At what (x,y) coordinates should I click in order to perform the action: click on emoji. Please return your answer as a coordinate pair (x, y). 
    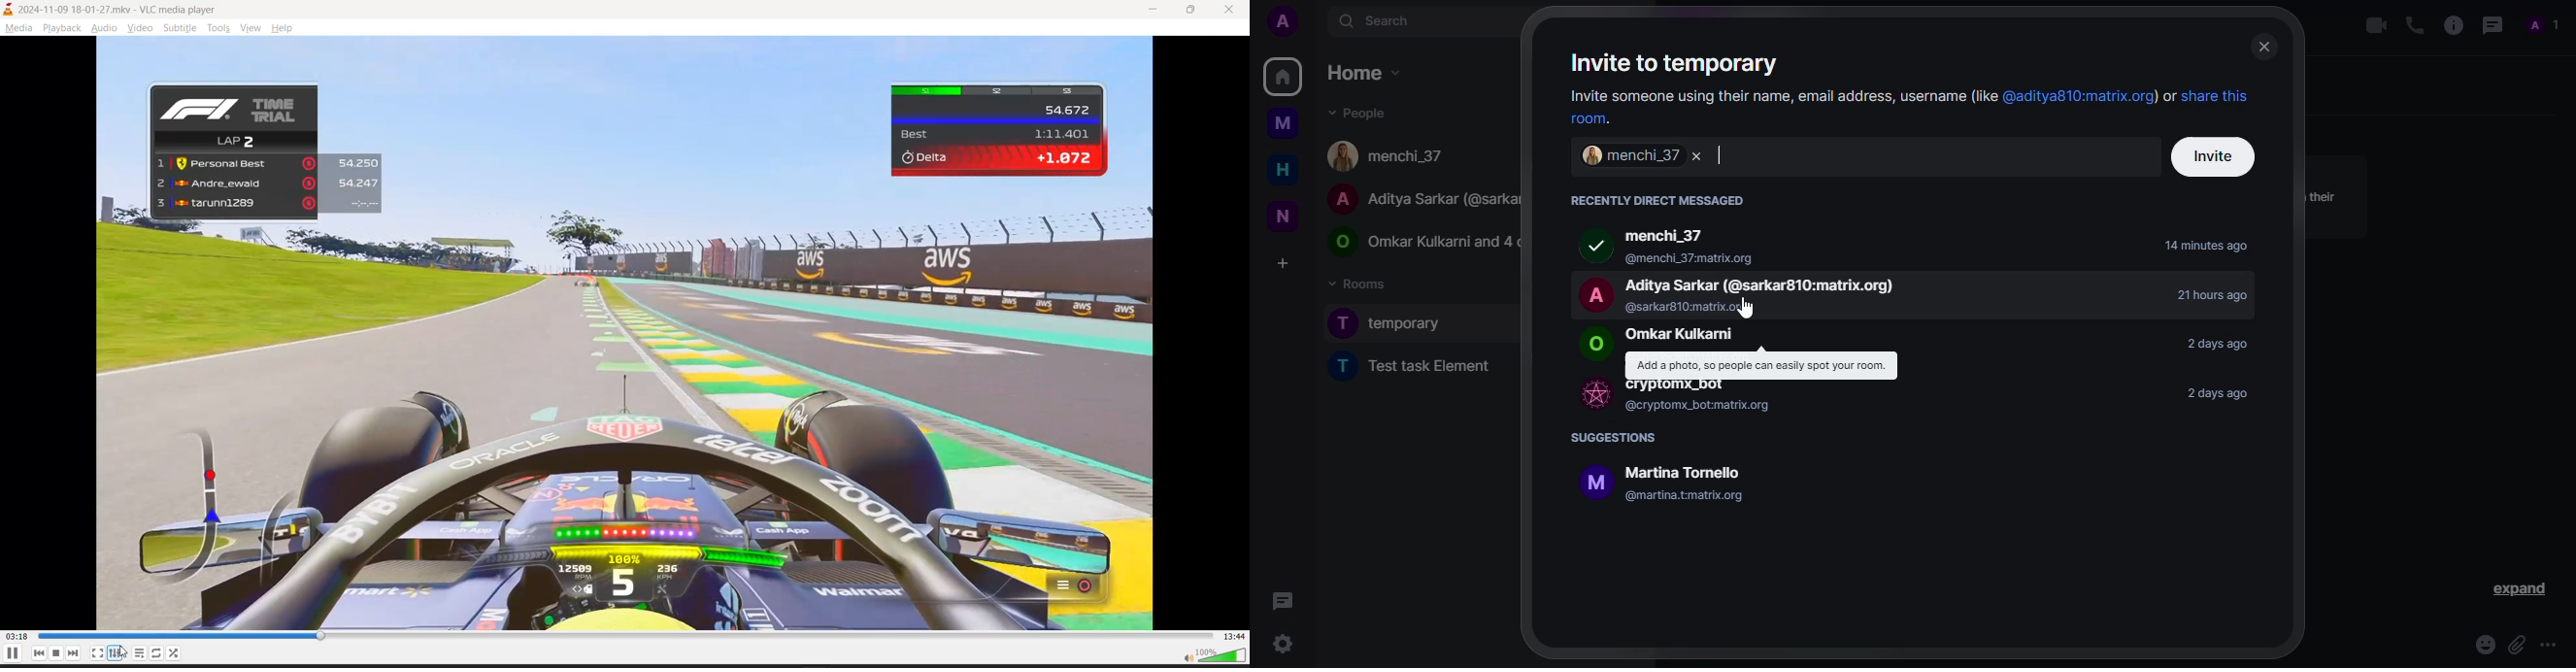
    Looking at the image, I should click on (2481, 645).